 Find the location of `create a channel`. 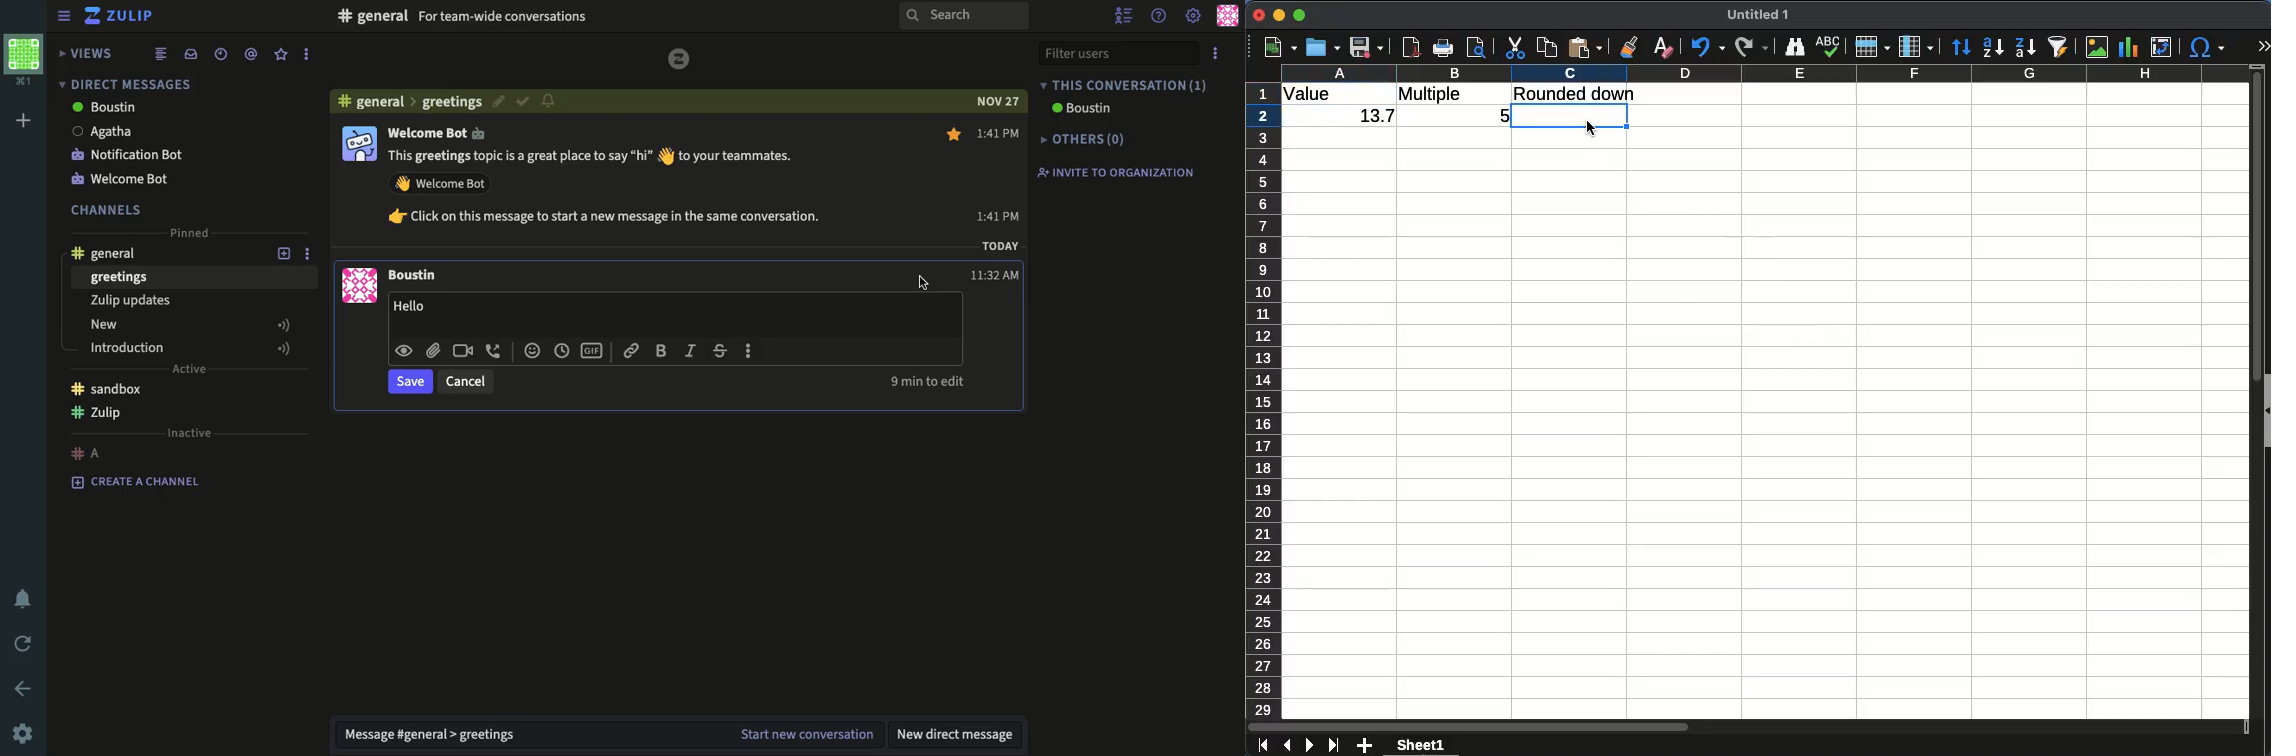

create a channel is located at coordinates (142, 483).